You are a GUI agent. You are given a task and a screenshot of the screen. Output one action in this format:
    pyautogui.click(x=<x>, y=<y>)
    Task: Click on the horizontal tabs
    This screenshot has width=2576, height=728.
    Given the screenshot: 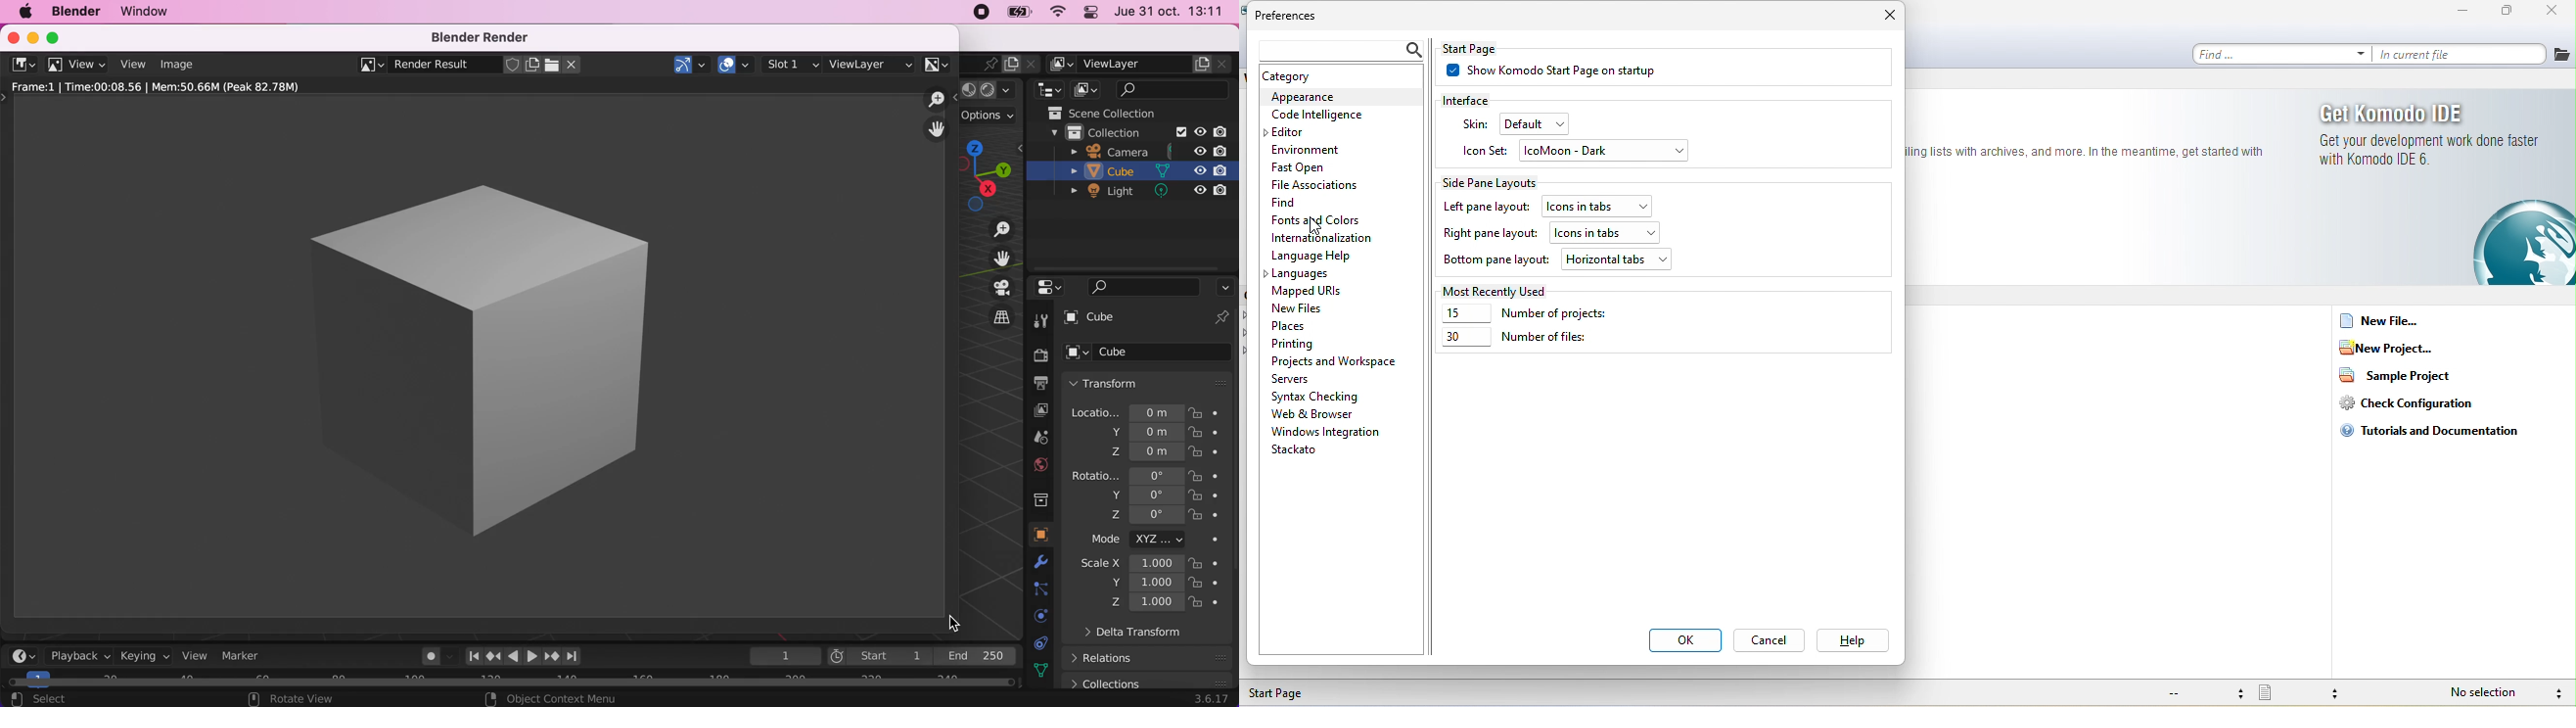 What is the action you would take?
    pyautogui.click(x=1618, y=259)
    